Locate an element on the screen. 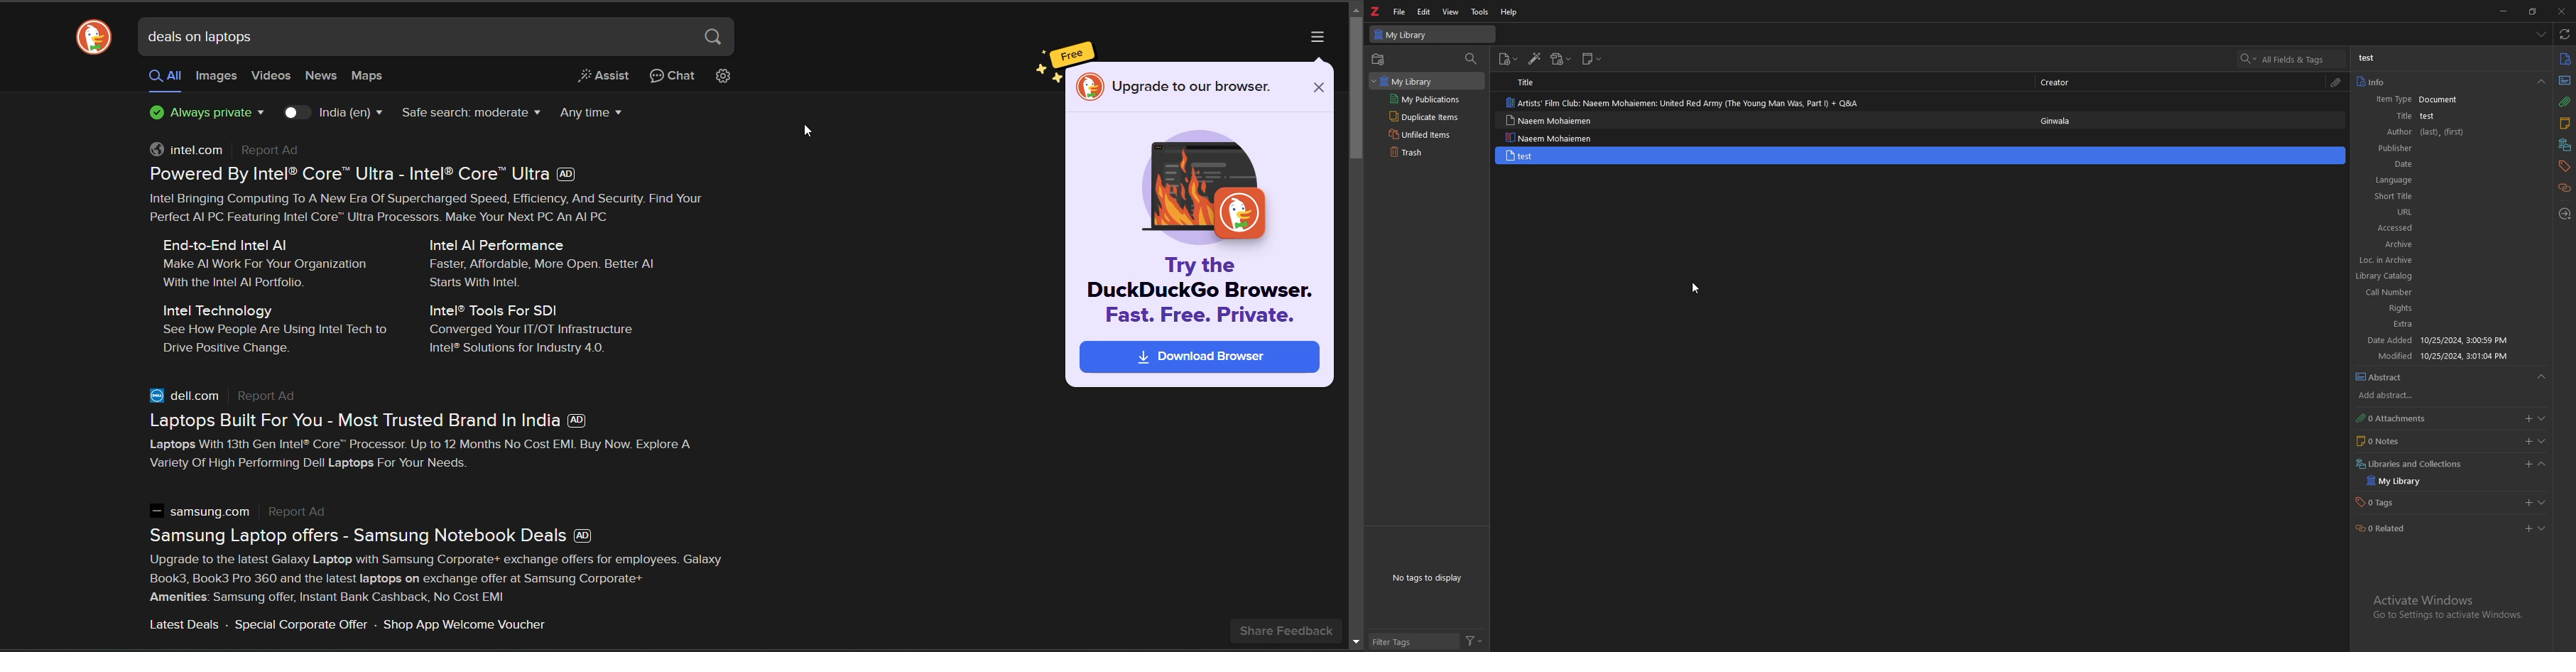  add item by identifier is located at coordinates (1535, 59).